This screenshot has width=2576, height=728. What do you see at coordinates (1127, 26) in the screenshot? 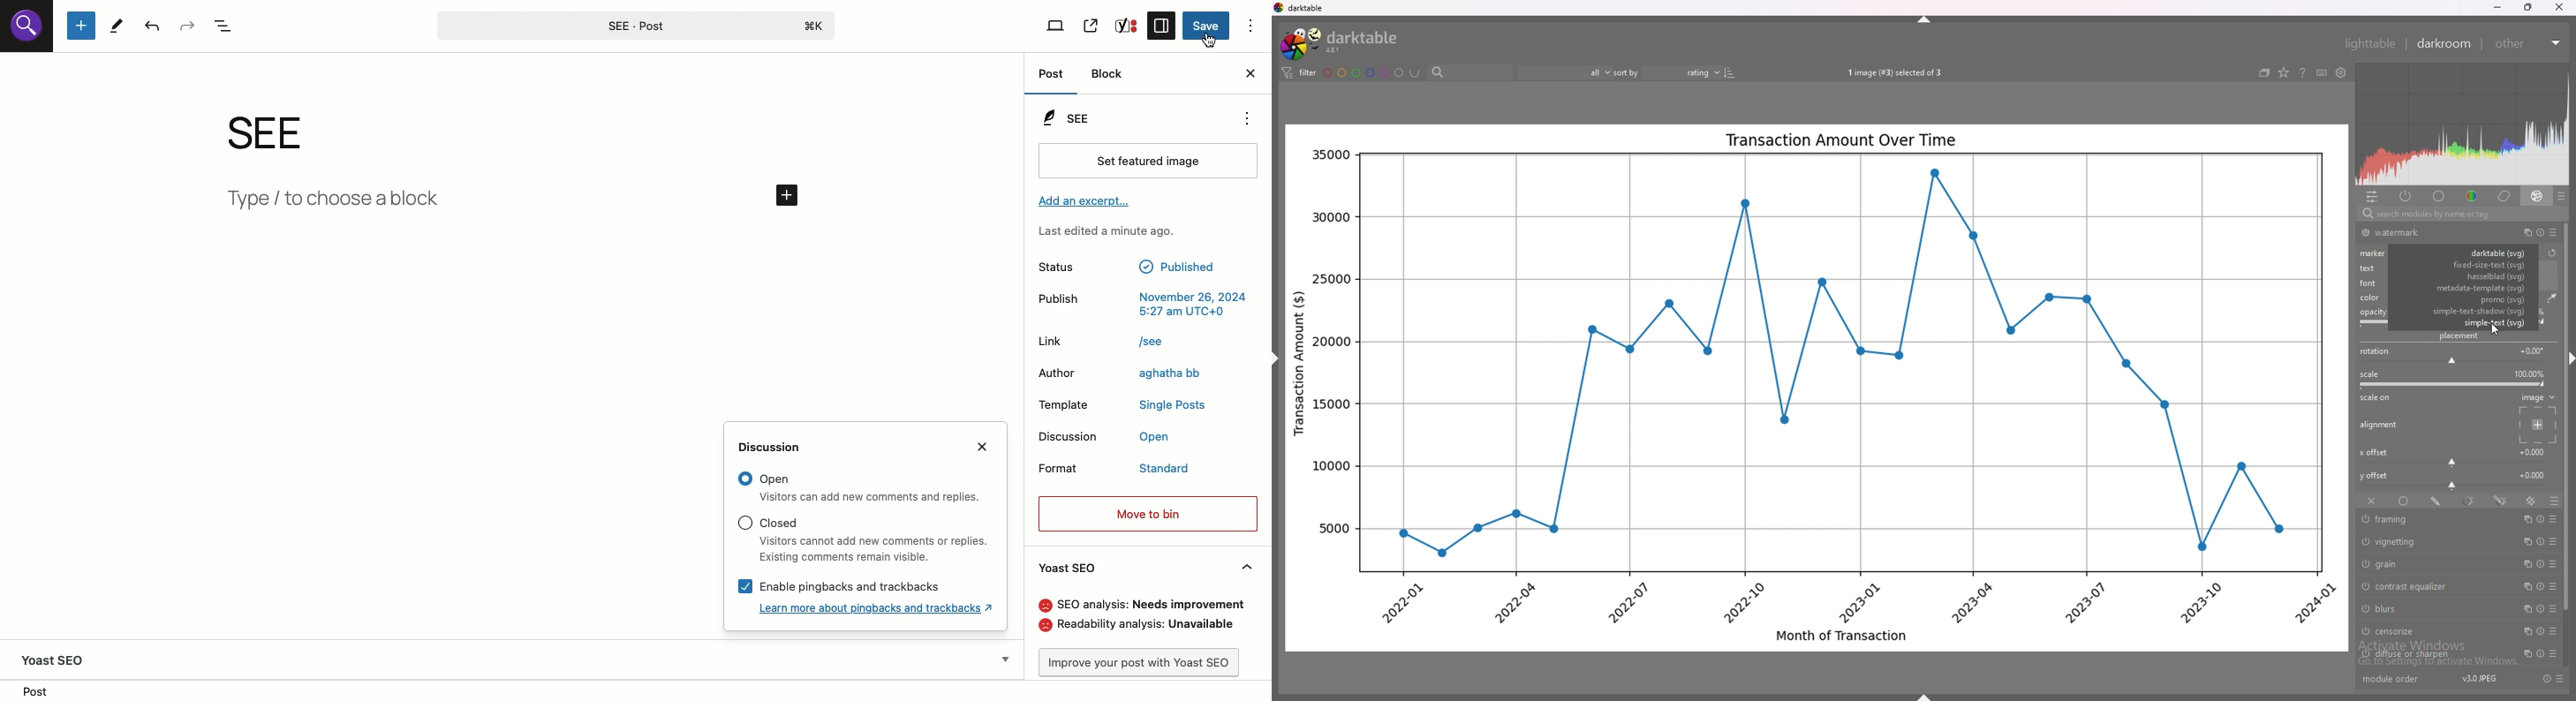
I see `Yoast` at bounding box center [1127, 26].